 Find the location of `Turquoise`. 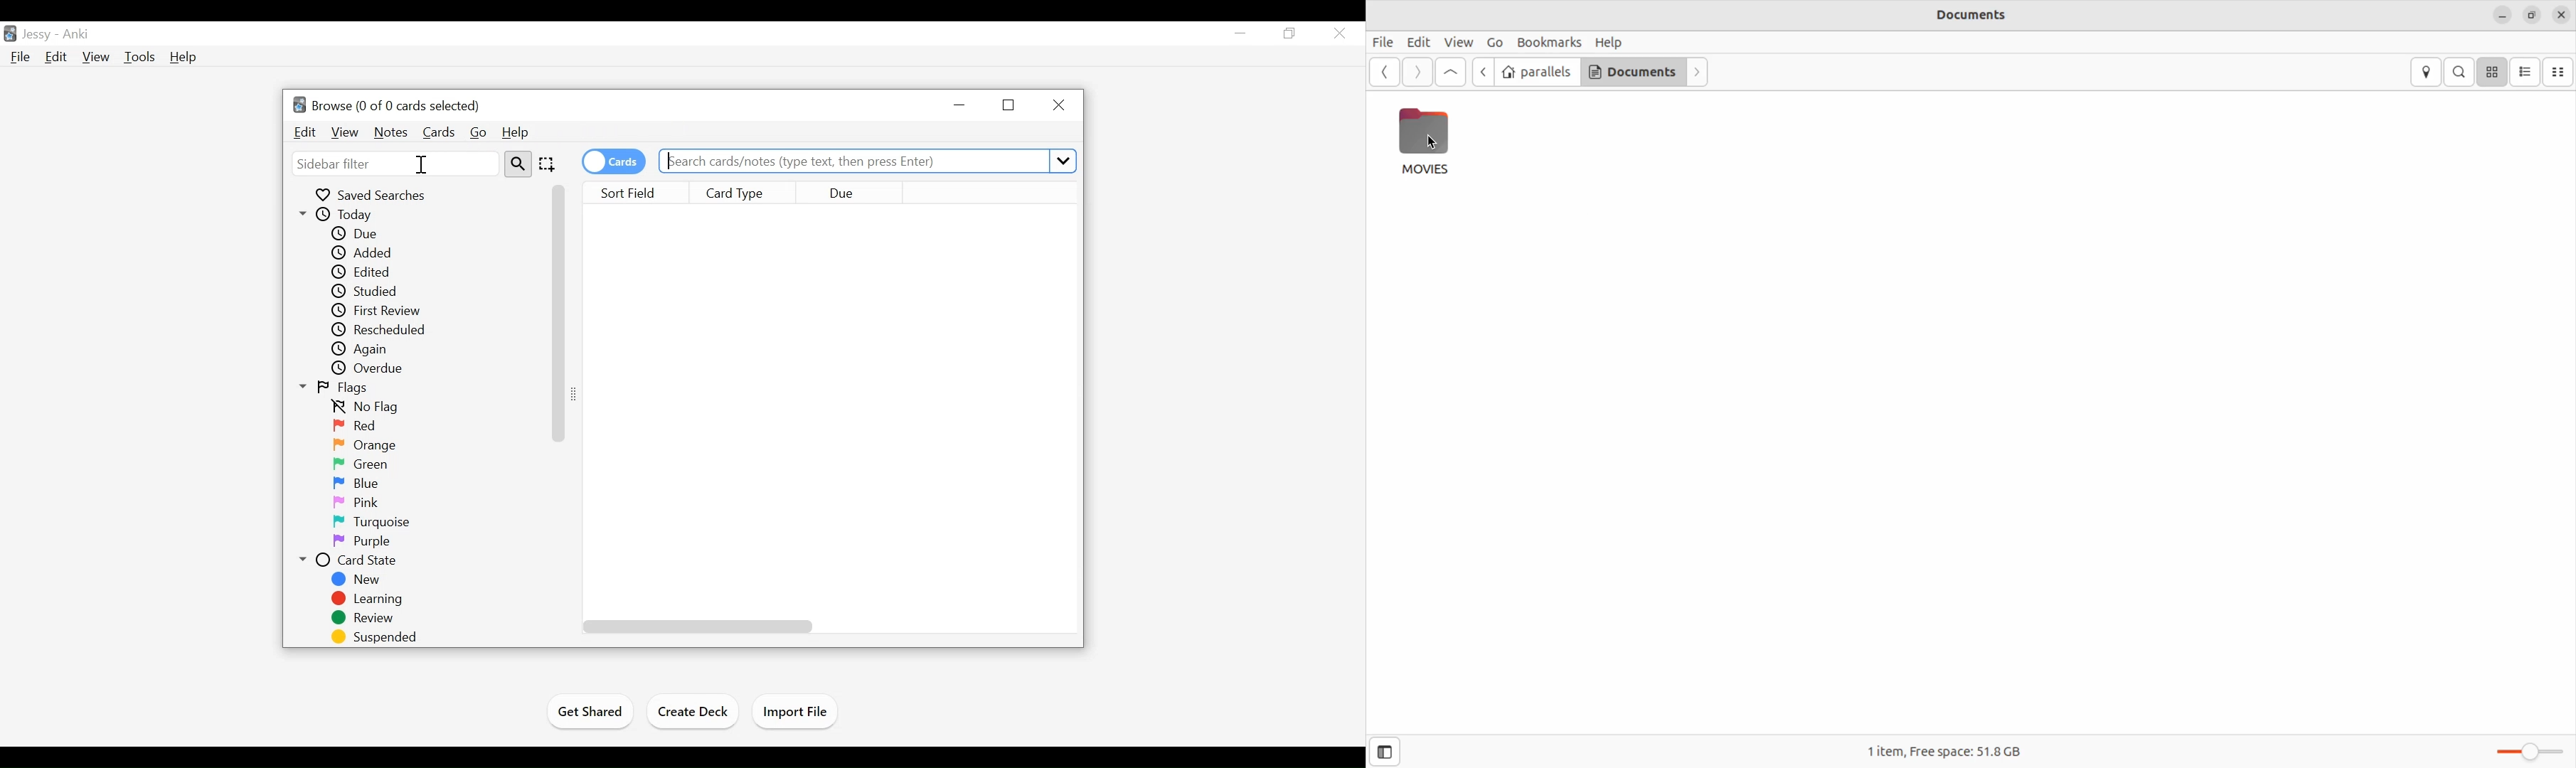

Turquoise is located at coordinates (374, 521).